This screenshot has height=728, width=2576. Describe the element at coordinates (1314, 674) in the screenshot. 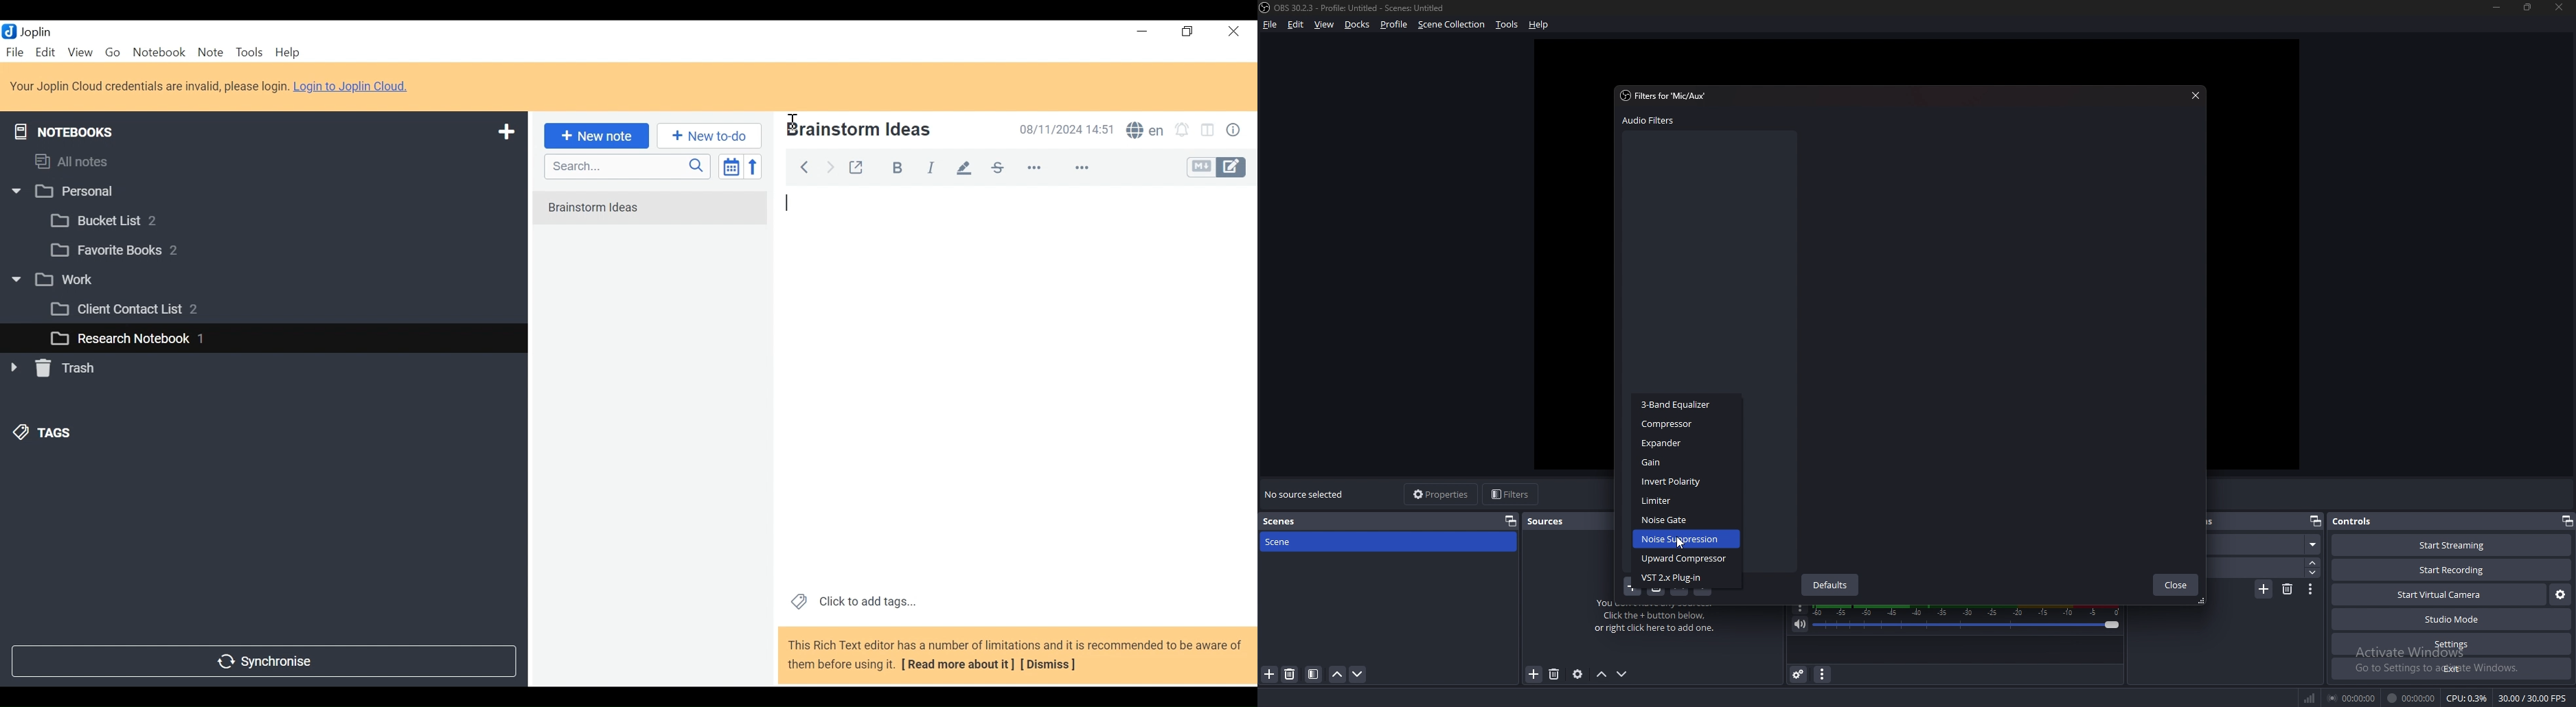

I see `filter` at that location.